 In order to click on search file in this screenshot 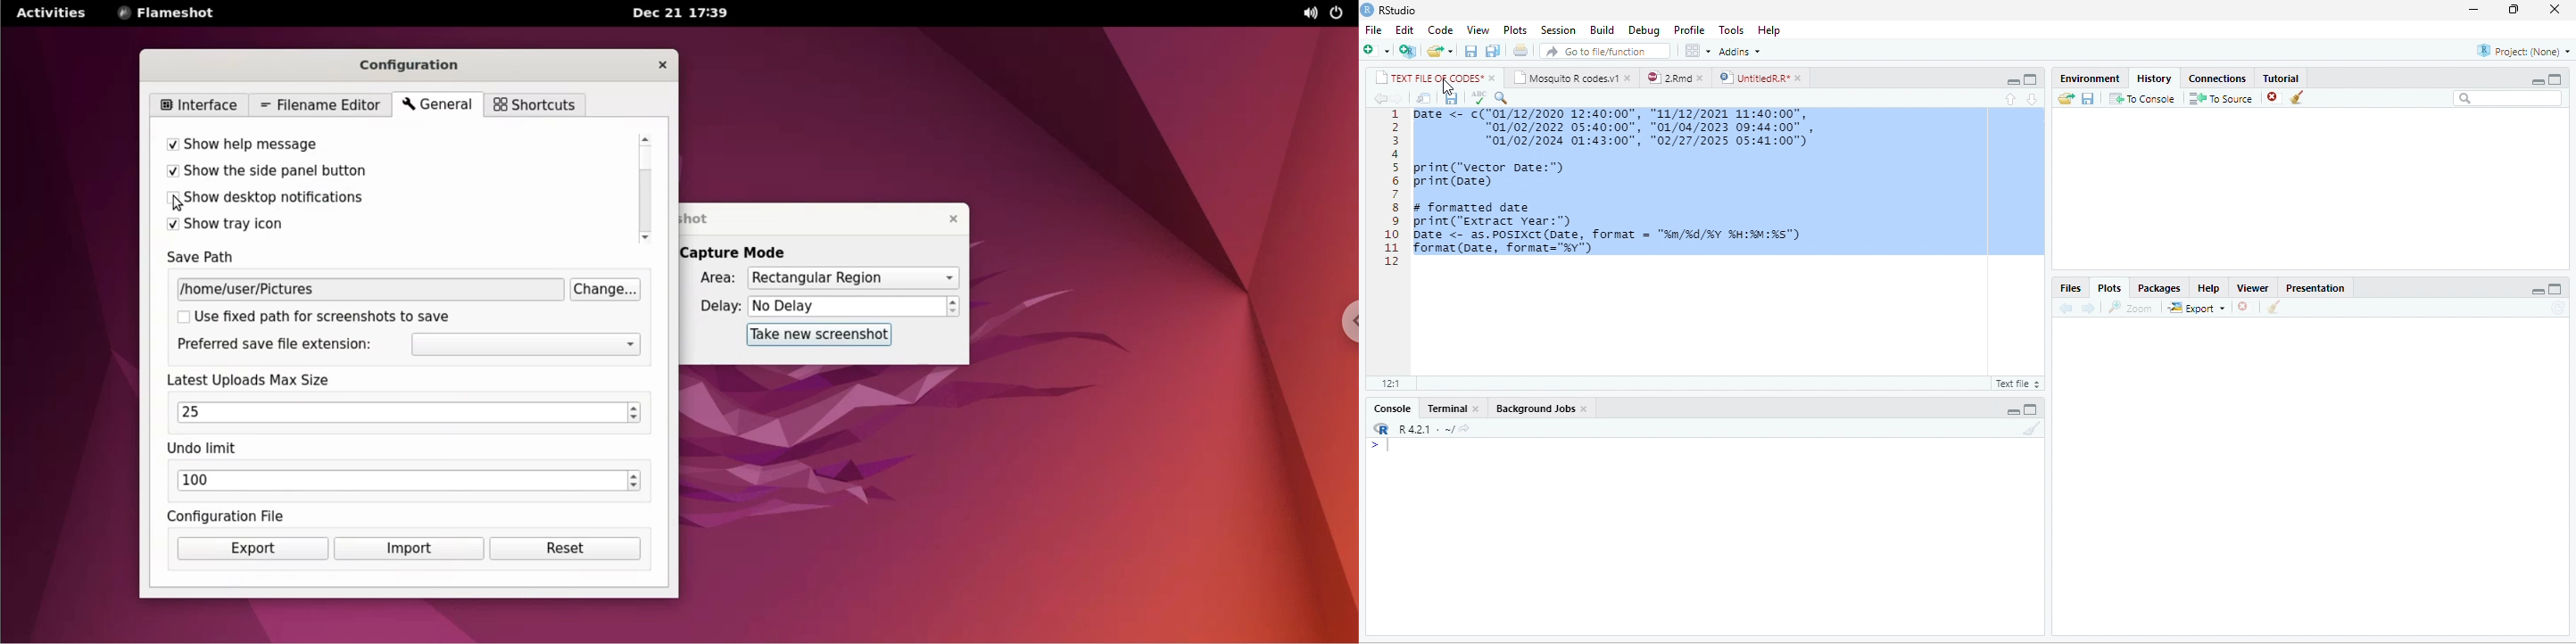, I will do `click(1605, 51)`.